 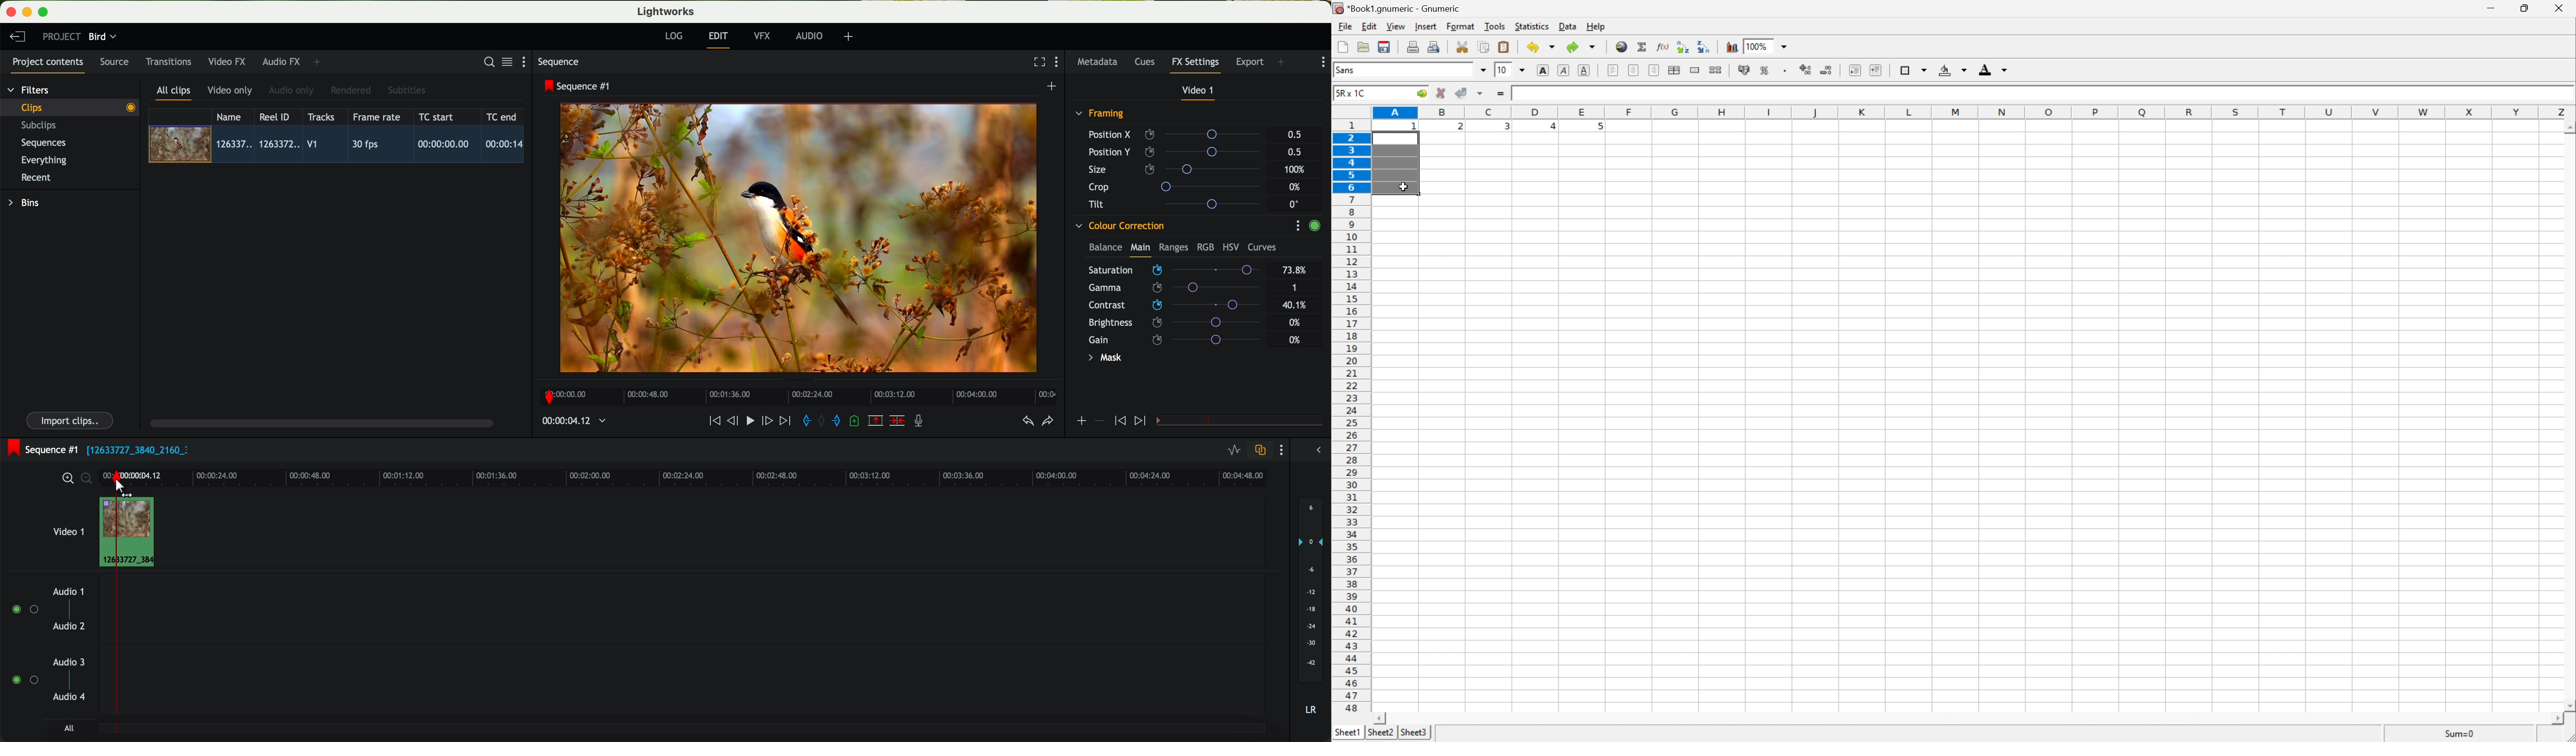 What do you see at coordinates (1435, 46) in the screenshot?
I see `print preview` at bounding box center [1435, 46].